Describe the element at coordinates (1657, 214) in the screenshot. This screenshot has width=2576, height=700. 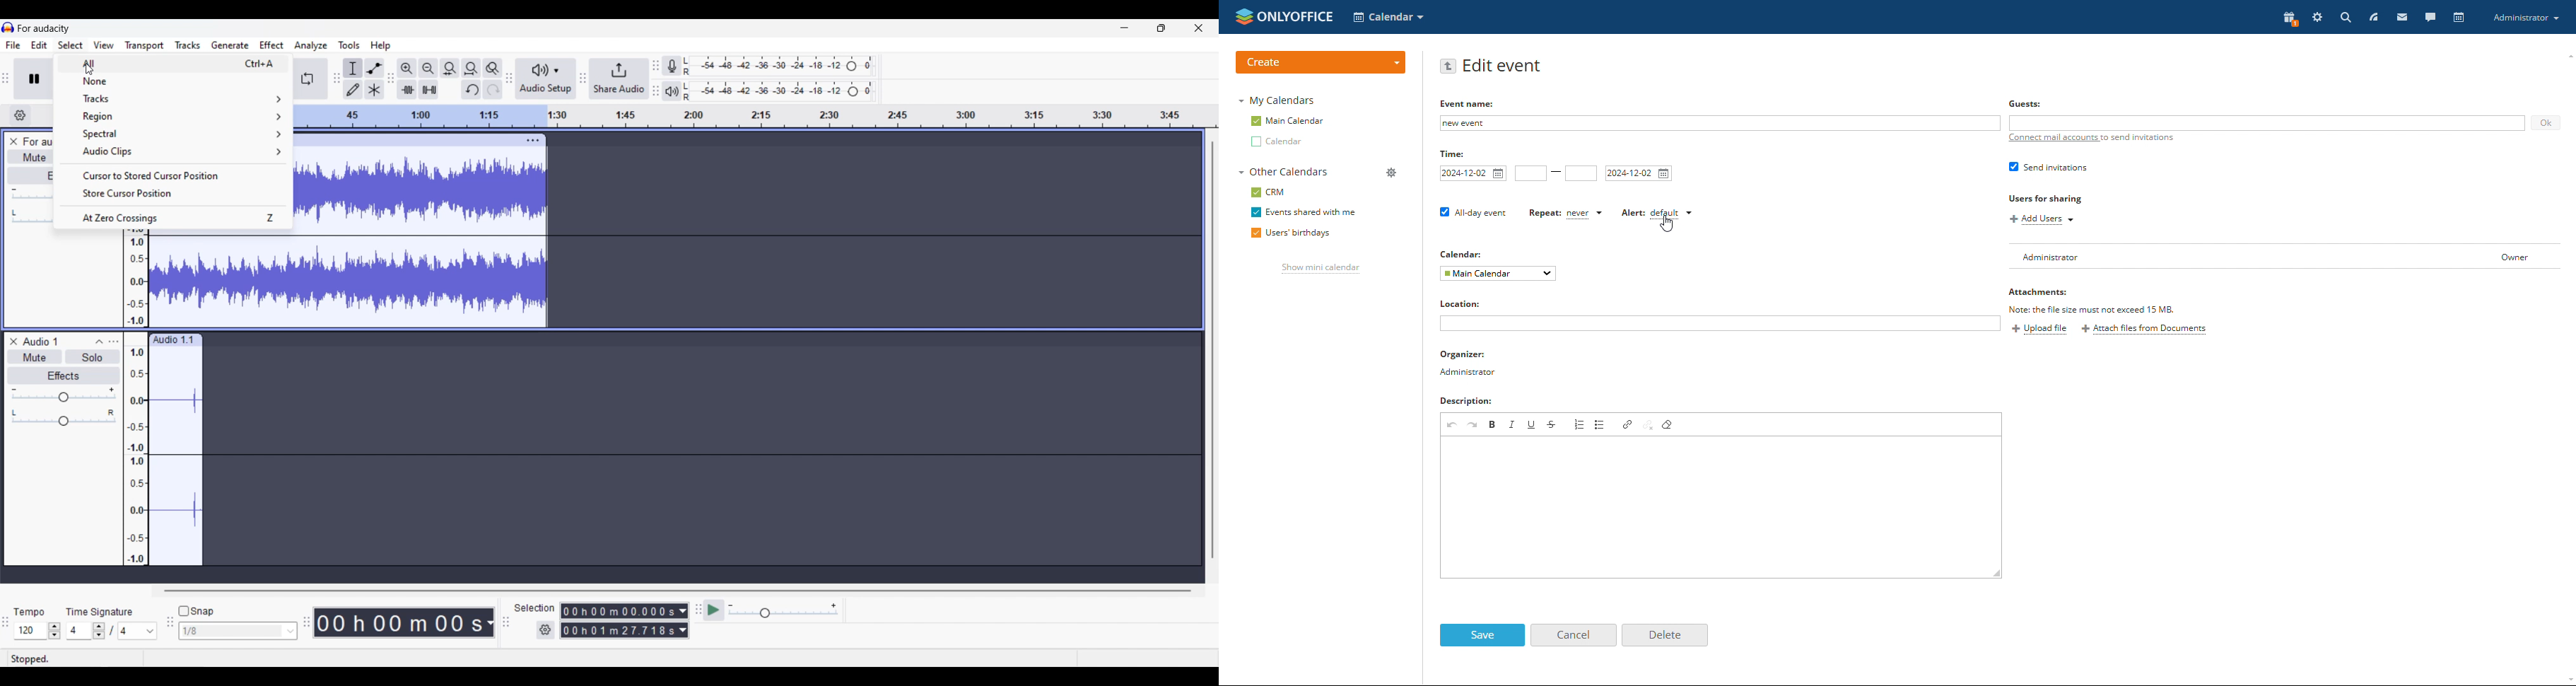
I see `set alert` at that location.